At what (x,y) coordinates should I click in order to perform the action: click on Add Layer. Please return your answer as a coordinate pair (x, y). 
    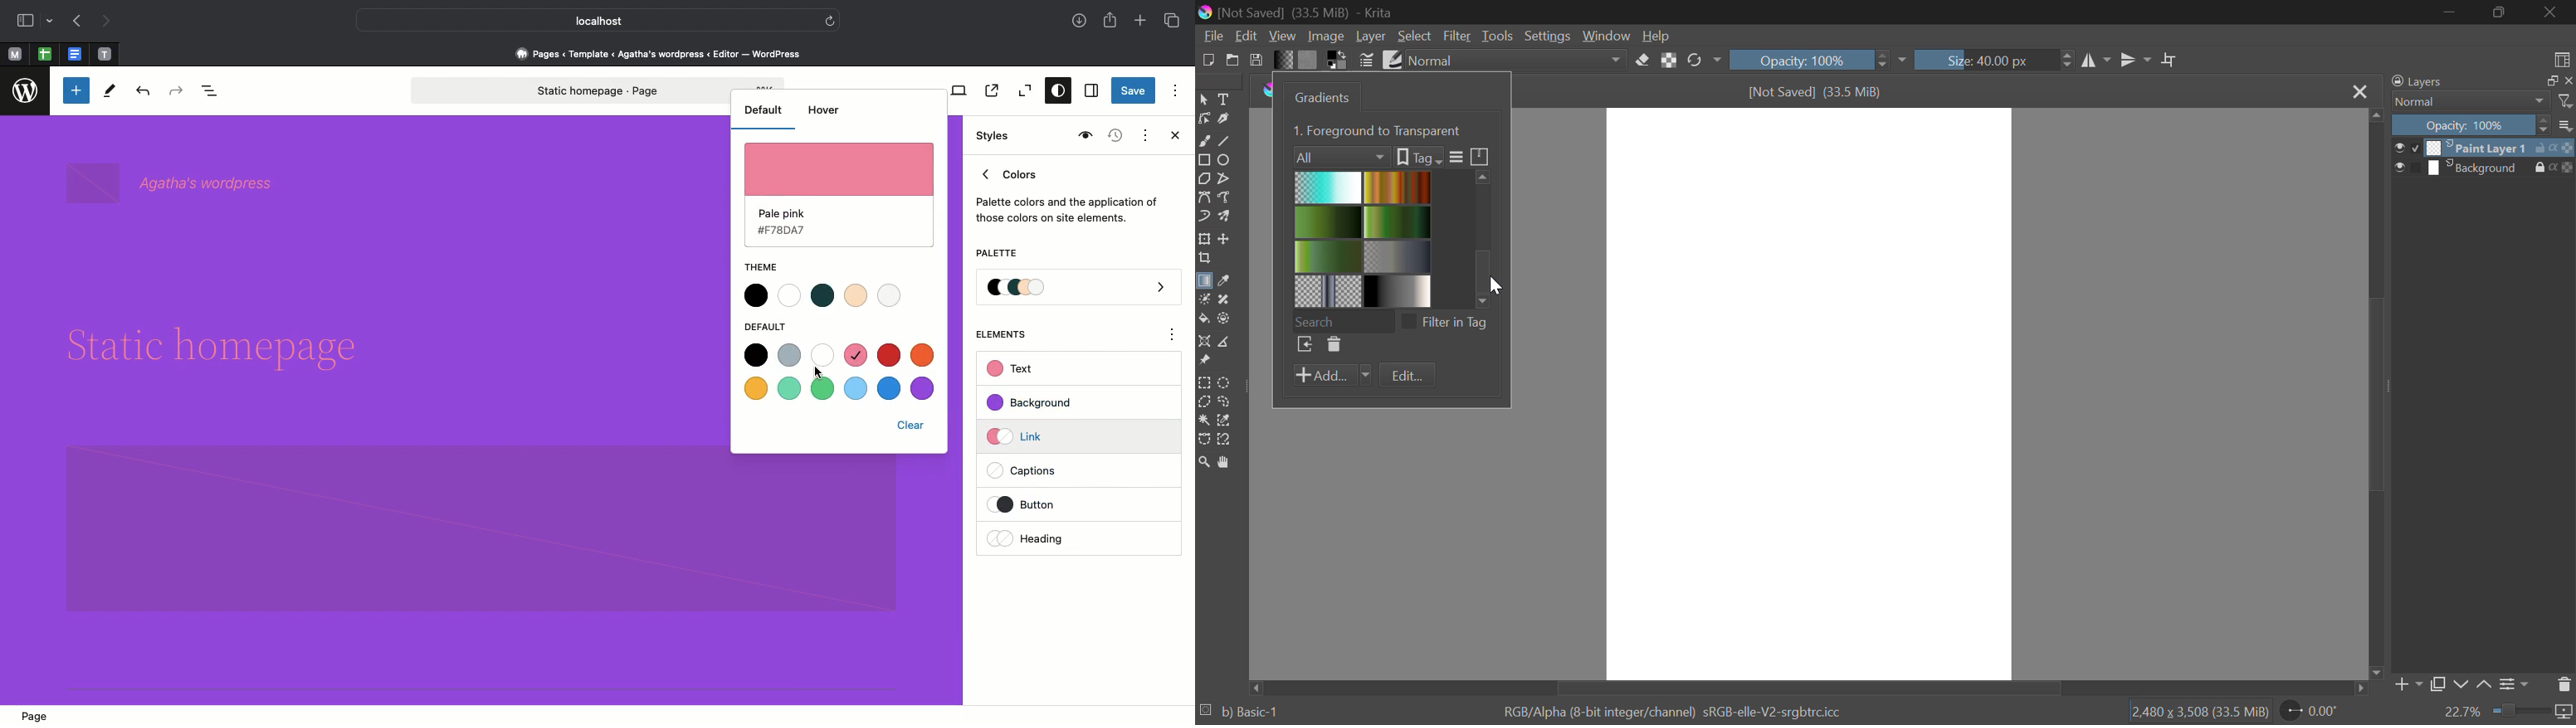
    Looking at the image, I should click on (2408, 688).